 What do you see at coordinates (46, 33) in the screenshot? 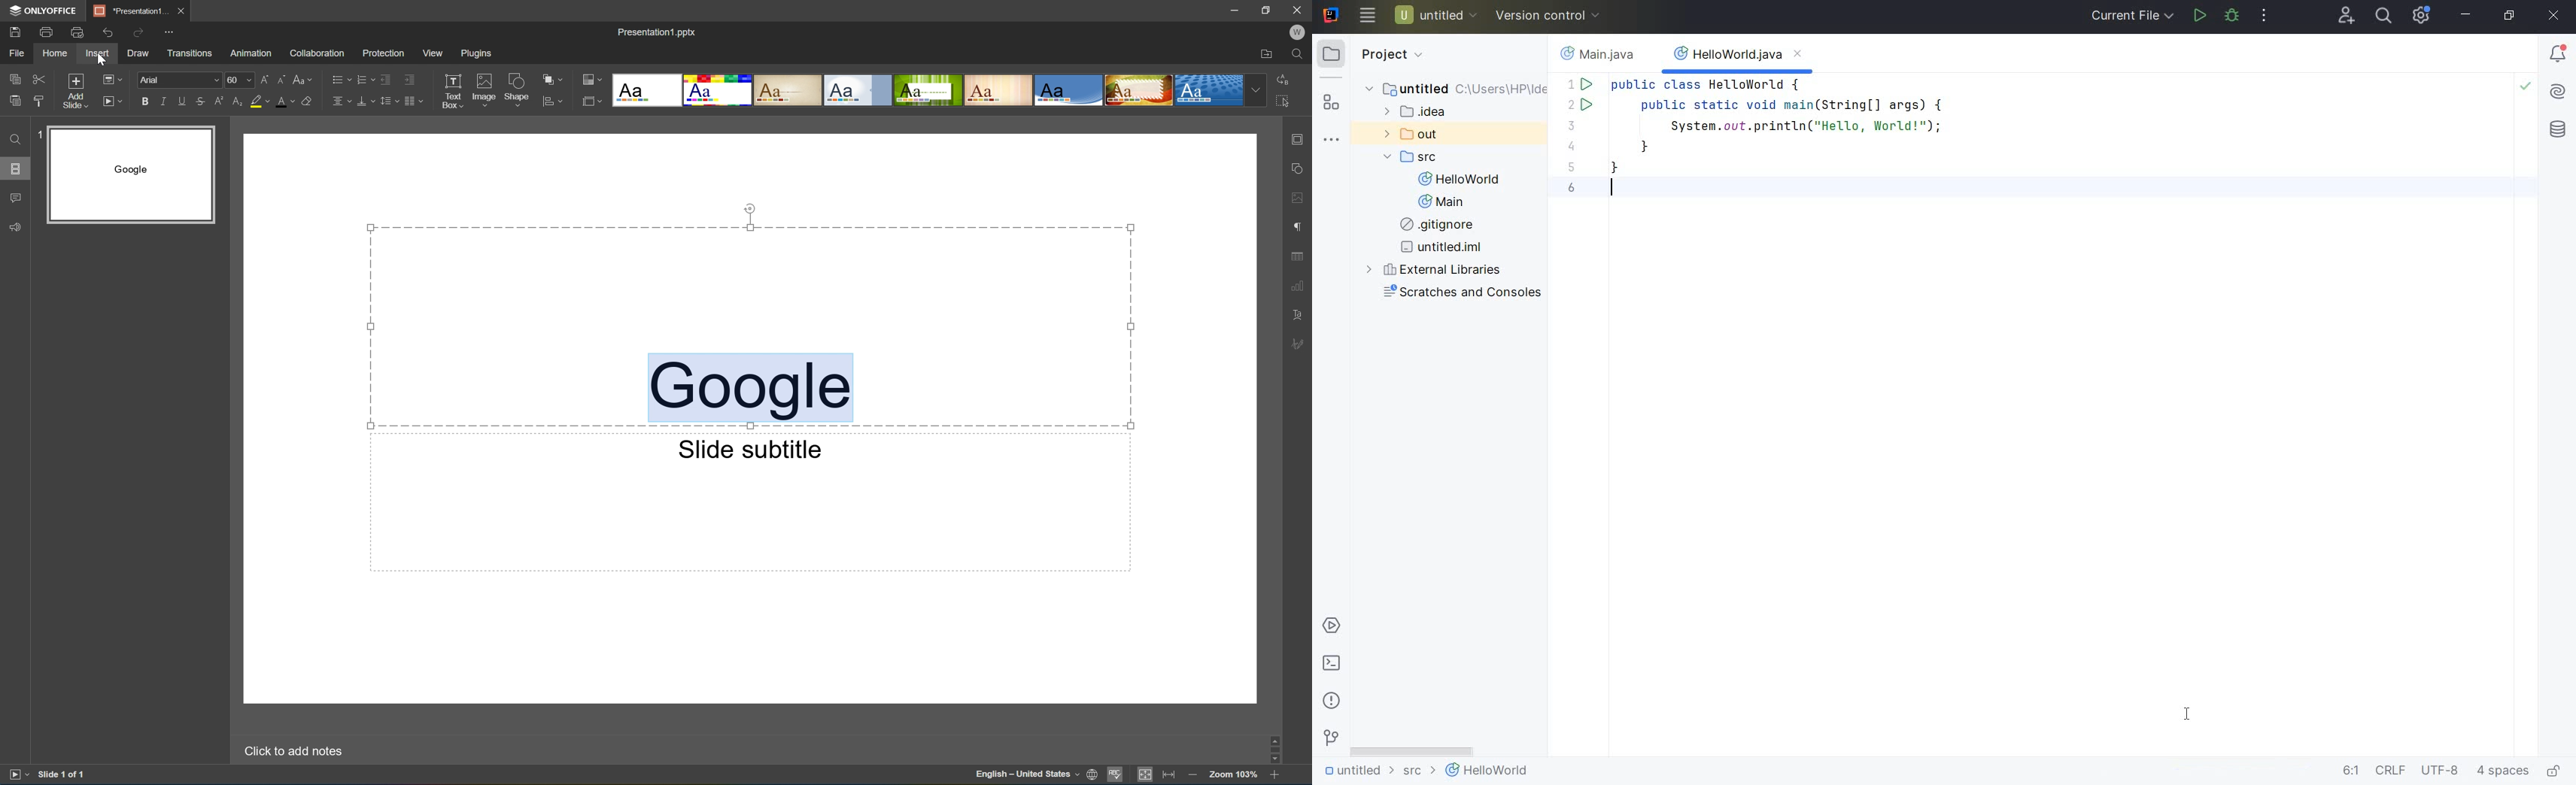
I see `Print file` at bounding box center [46, 33].